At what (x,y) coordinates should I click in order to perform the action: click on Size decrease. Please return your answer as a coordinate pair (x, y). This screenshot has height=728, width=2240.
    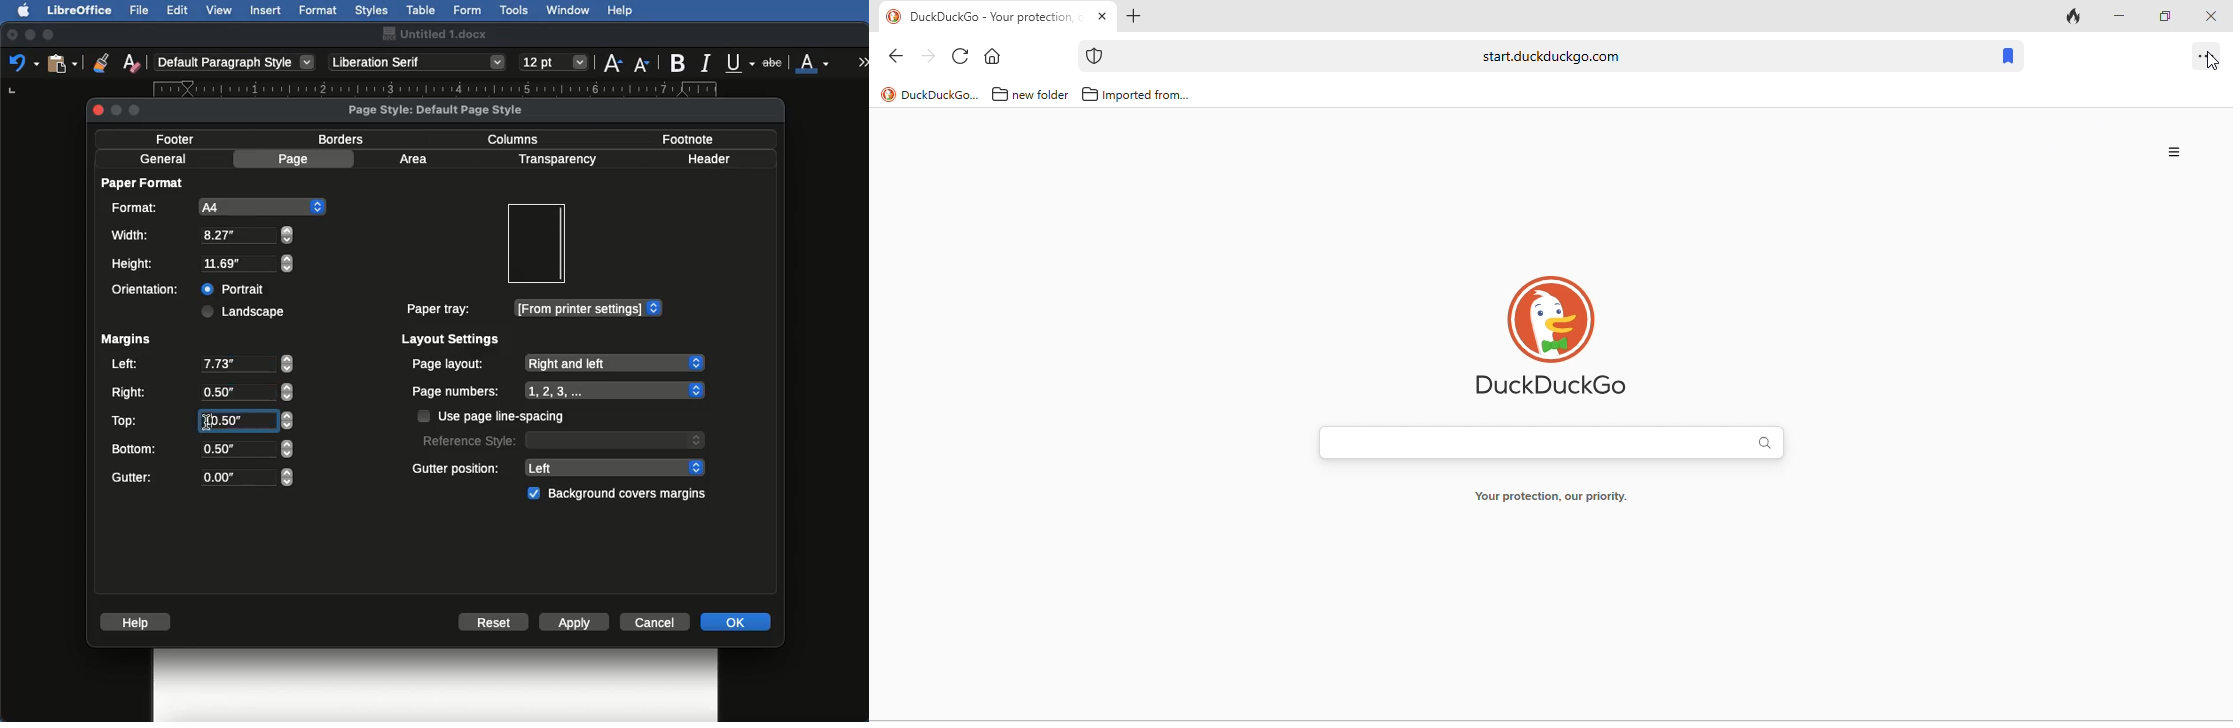
    Looking at the image, I should click on (646, 64).